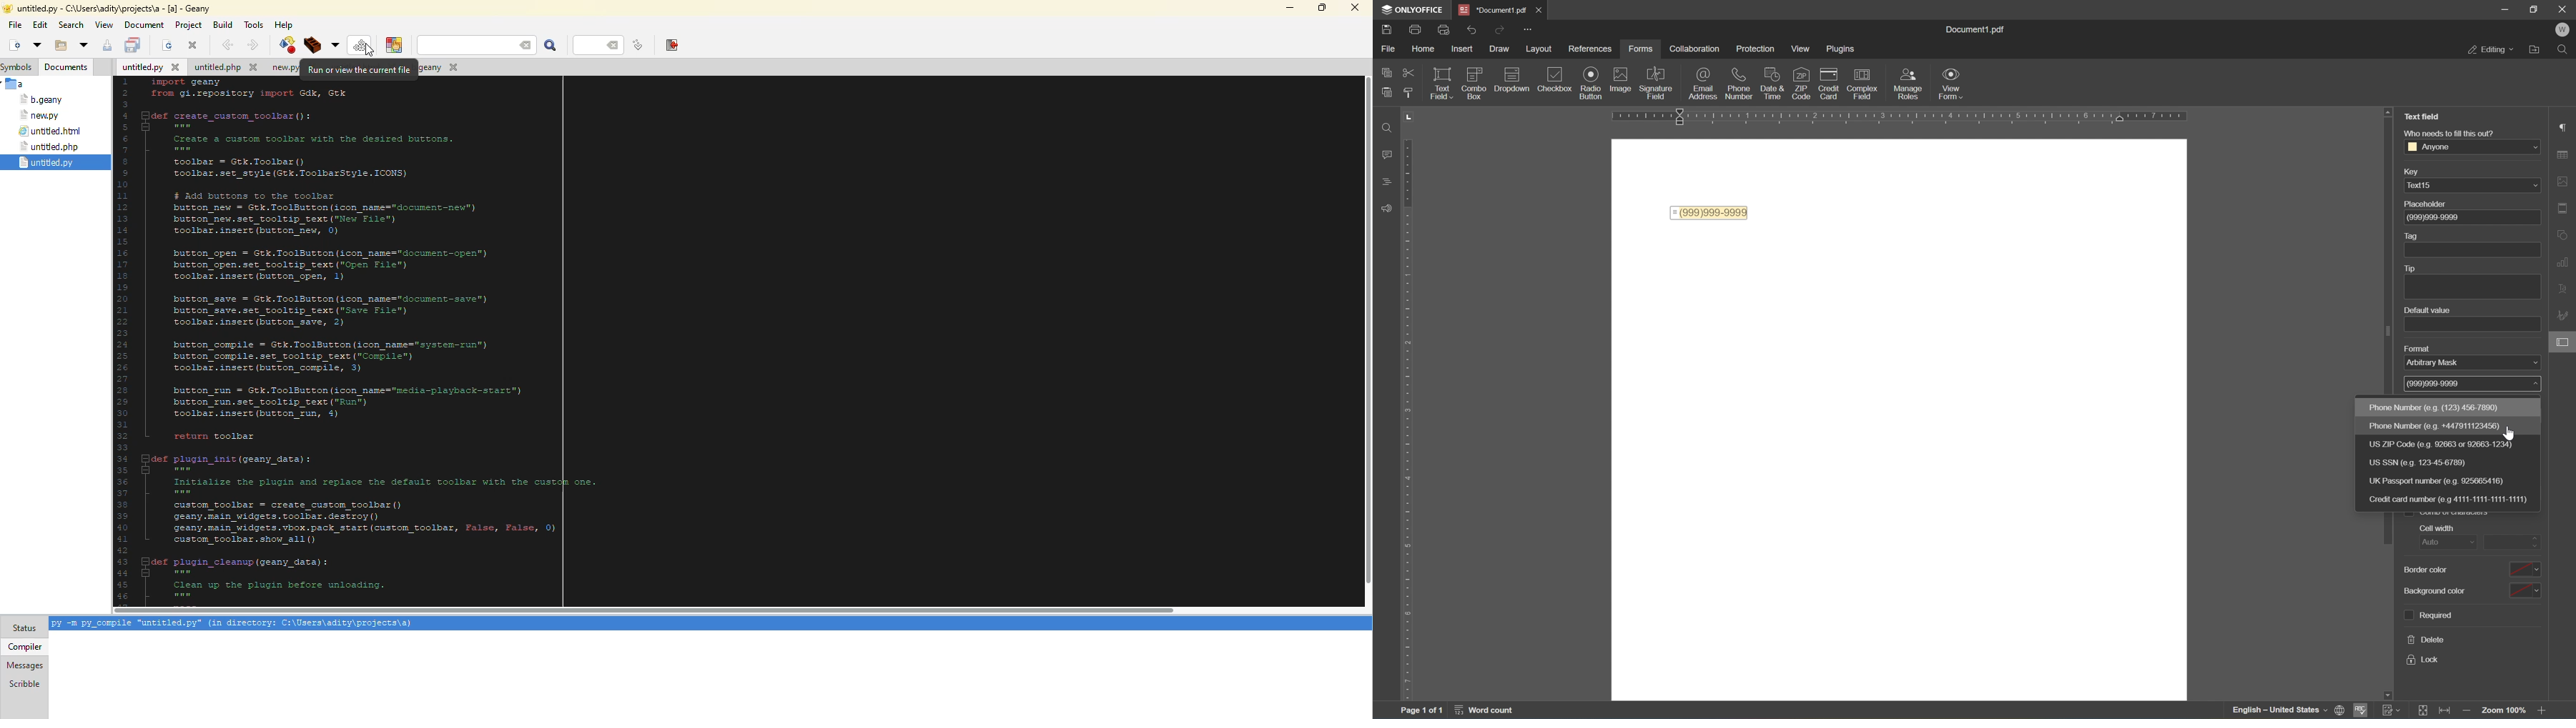 The image size is (2576, 728). What do you see at coordinates (2477, 588) in the screenshot?
I see `background color` at bounding box center [2477, 588].